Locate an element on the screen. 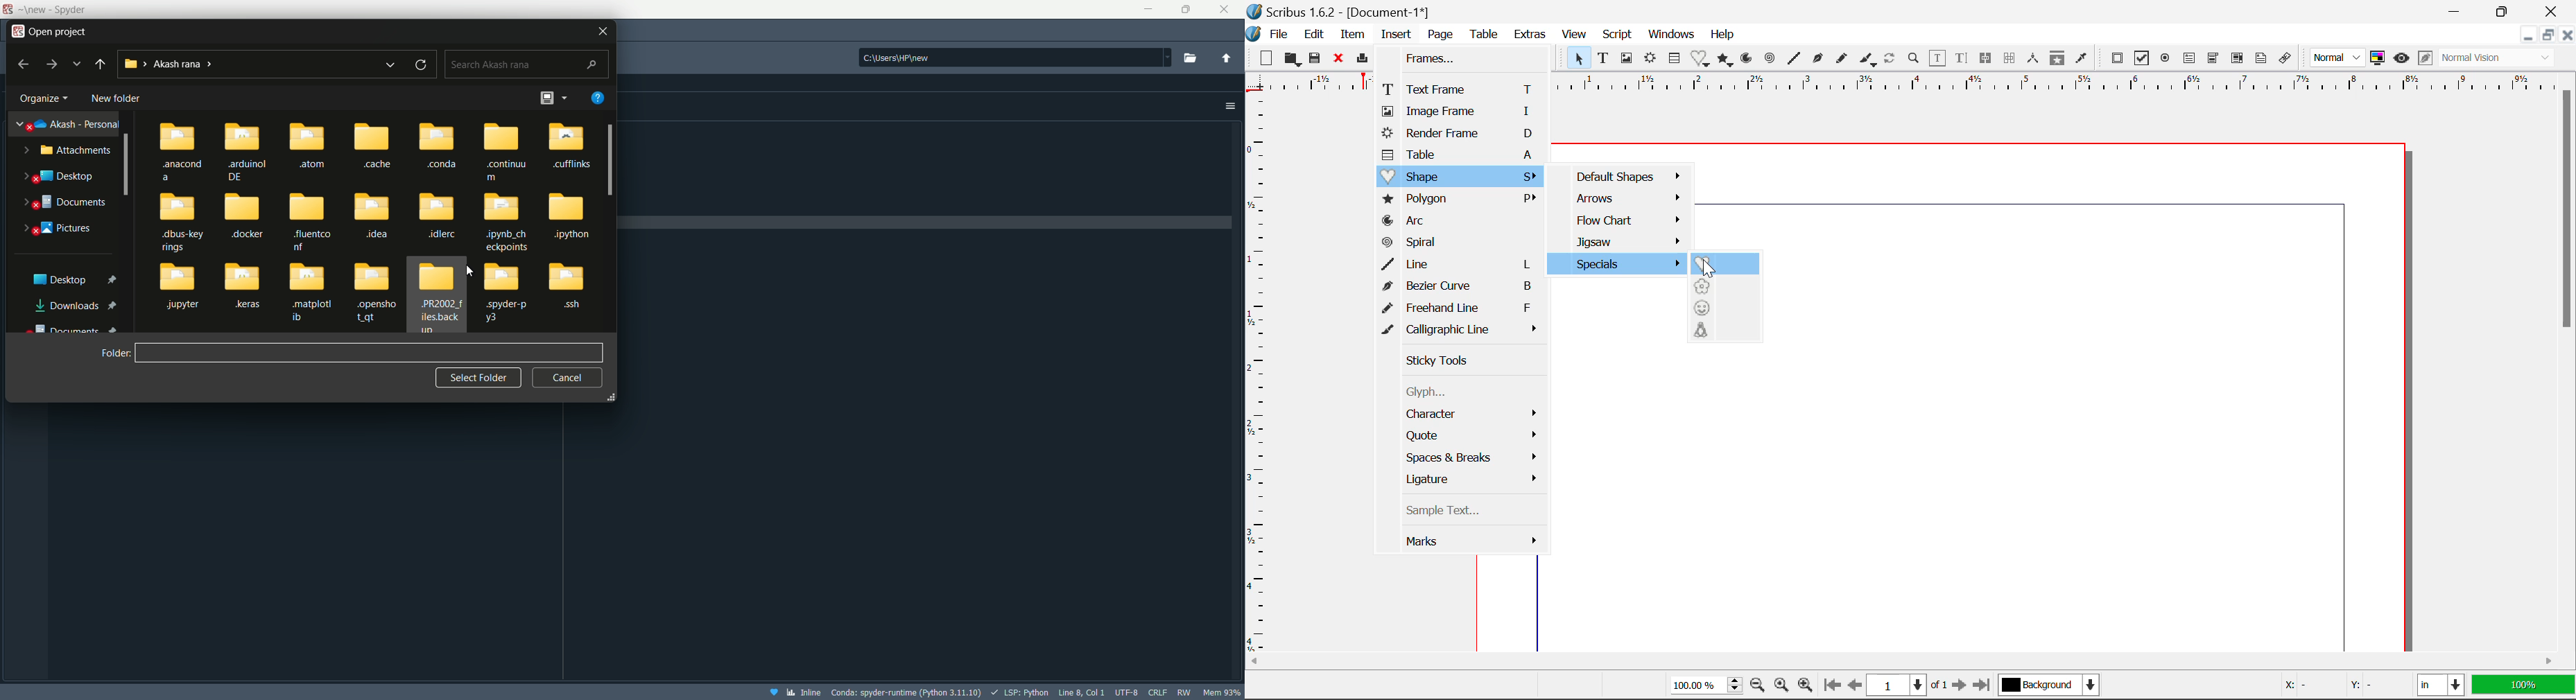 The height and width of the screenshot is (700, 2576). rw is located at coordinates (1184, 692).